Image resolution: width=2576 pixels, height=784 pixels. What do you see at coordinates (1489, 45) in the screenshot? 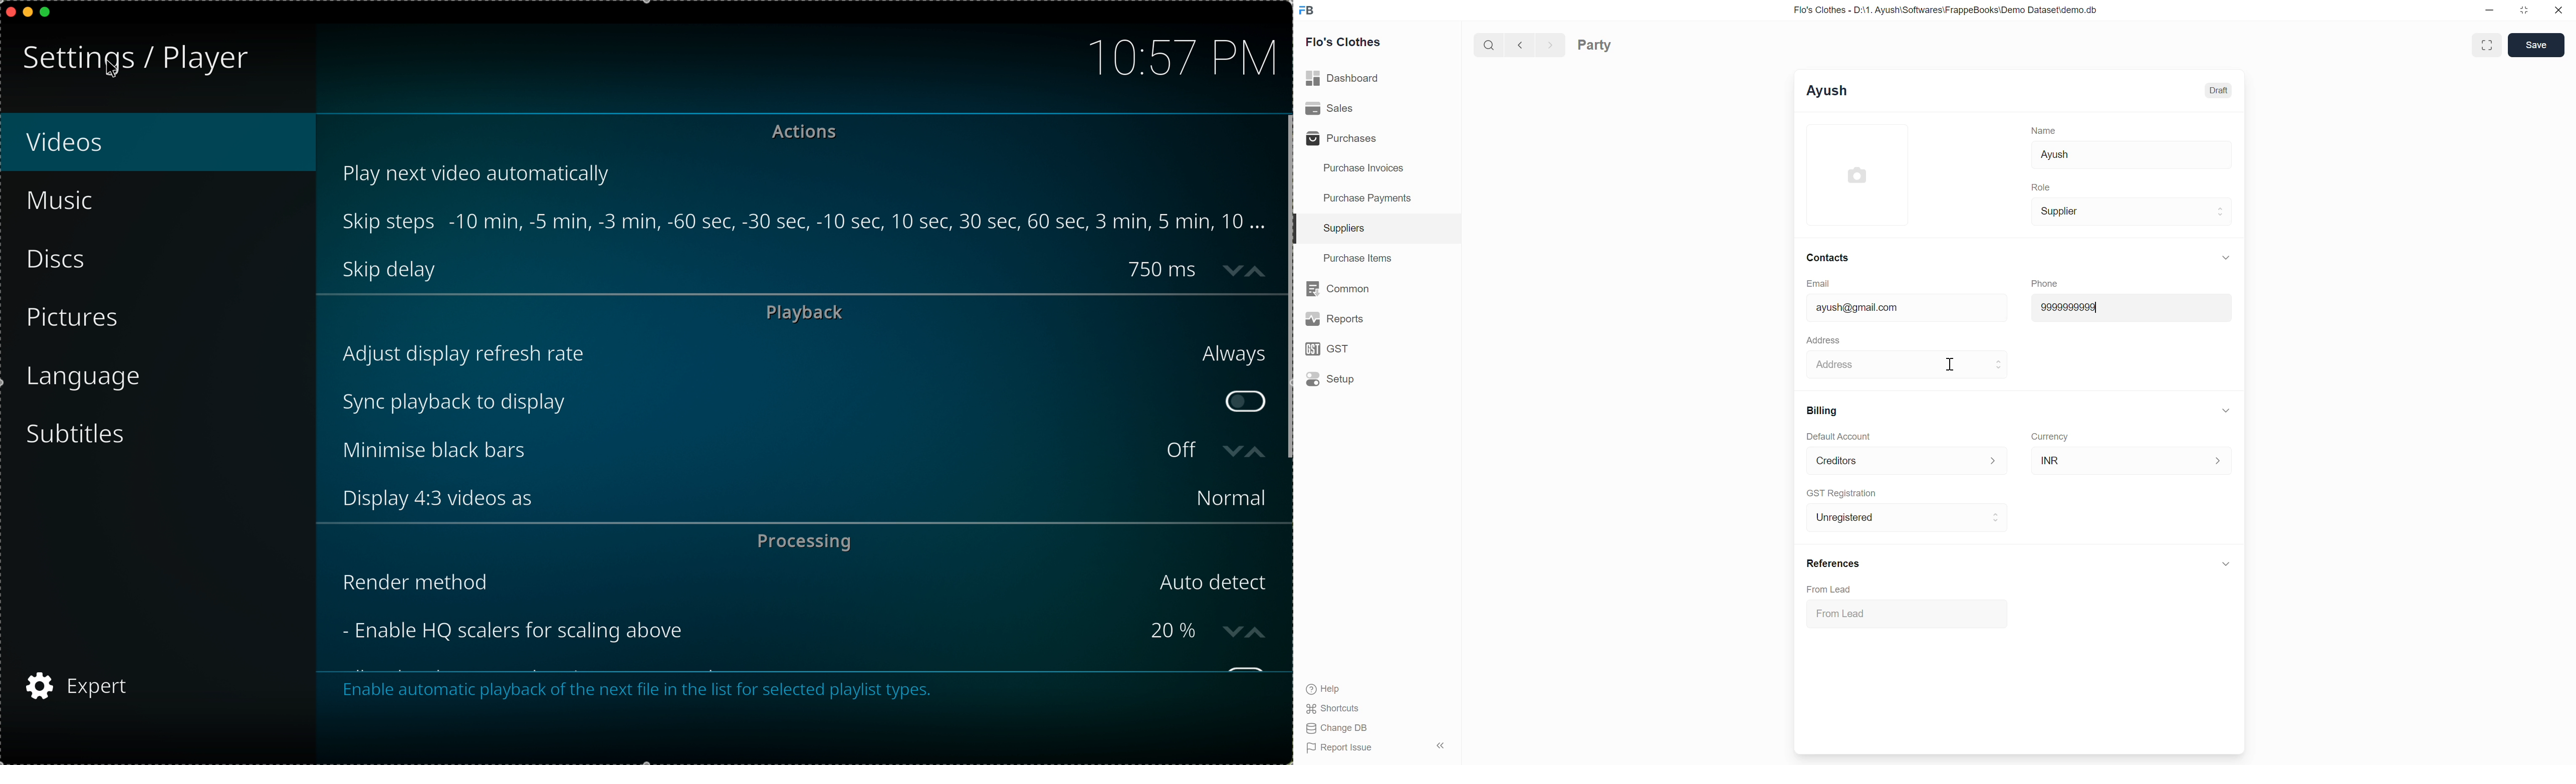
I see `Search` at bounding box center [1489, 45].